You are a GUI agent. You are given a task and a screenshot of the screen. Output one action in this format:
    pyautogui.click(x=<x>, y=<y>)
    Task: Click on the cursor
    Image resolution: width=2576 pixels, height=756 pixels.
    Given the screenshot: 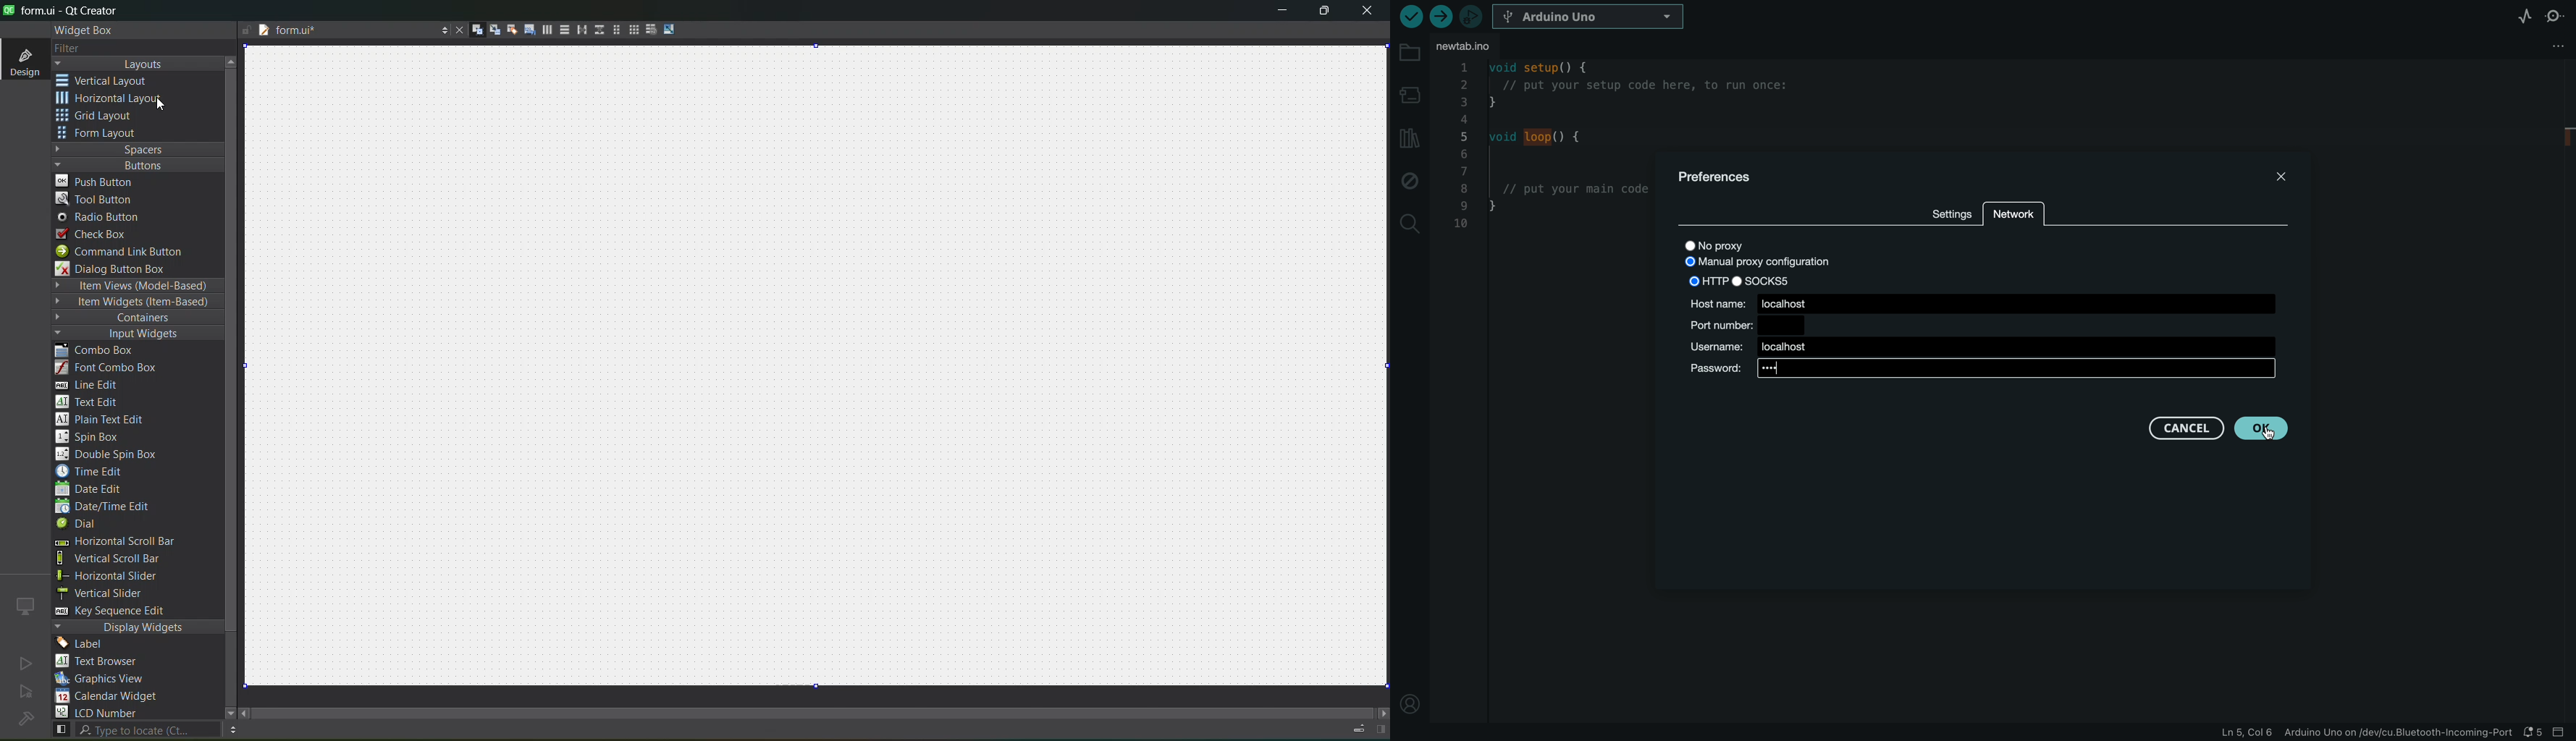 What is the action you would take?
    pyautogui.click(x=172, y=109)
    